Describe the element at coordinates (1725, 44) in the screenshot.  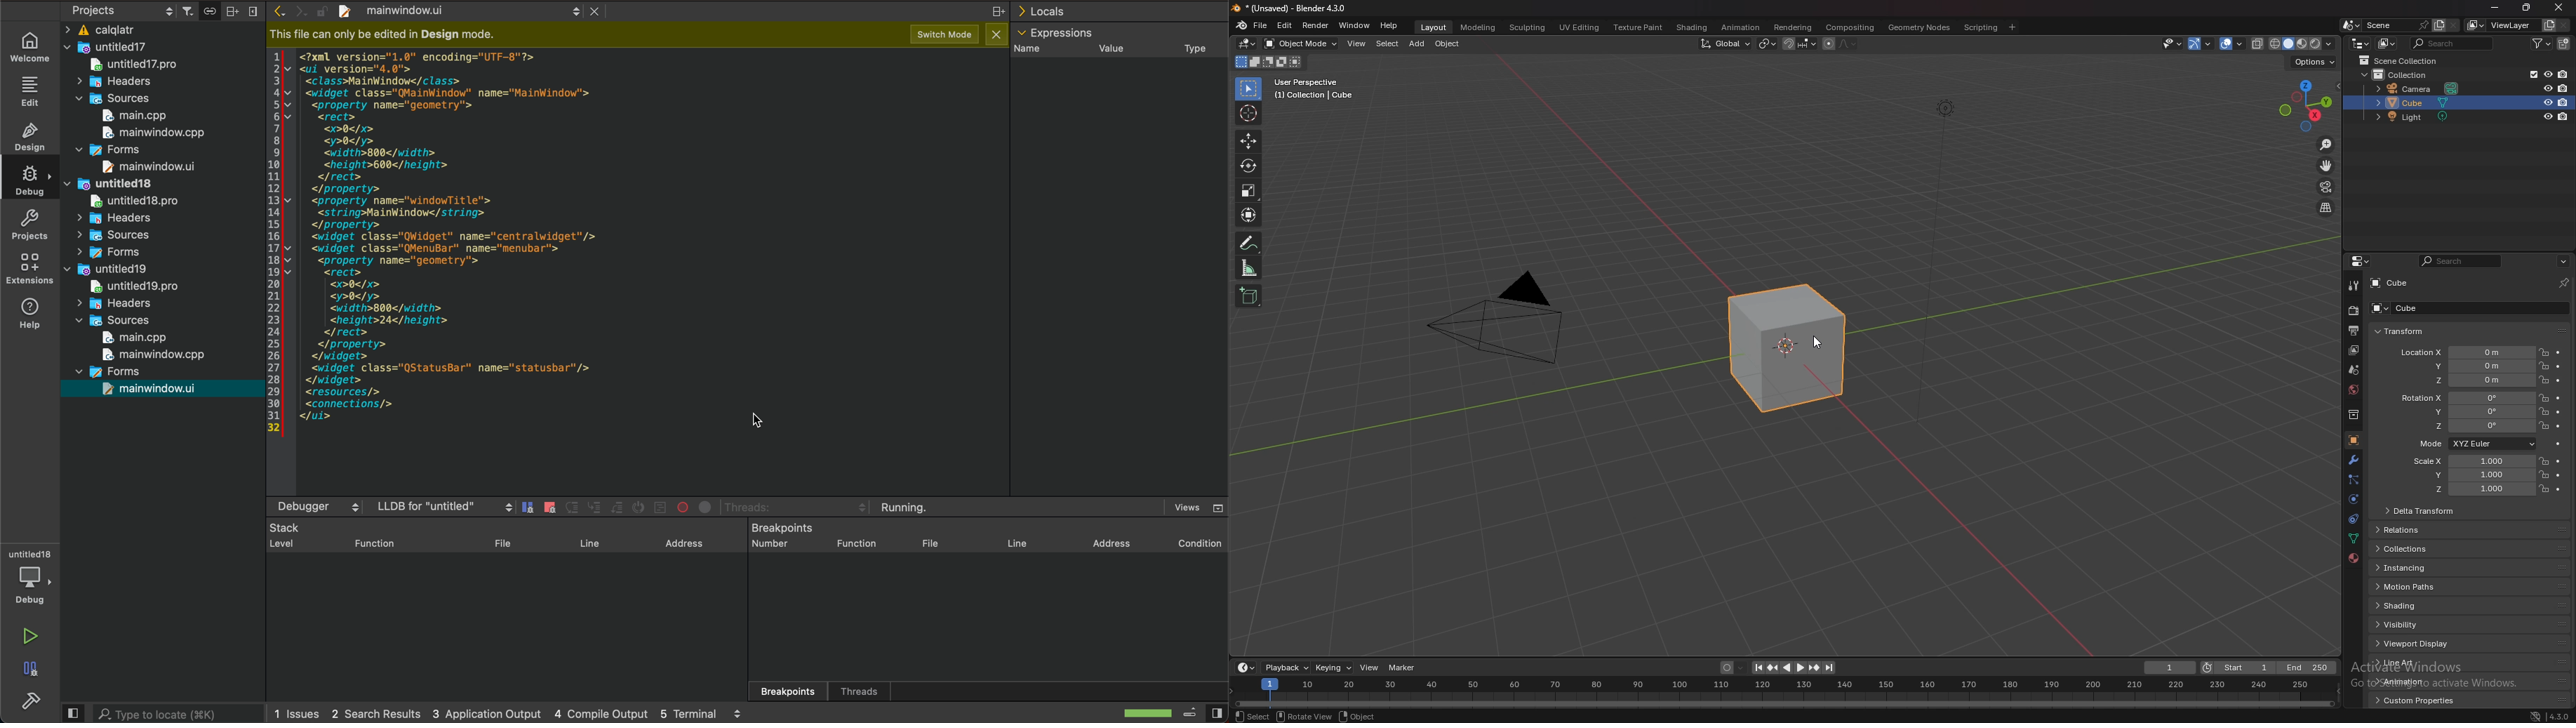
I see `transformation orientation` at that location.